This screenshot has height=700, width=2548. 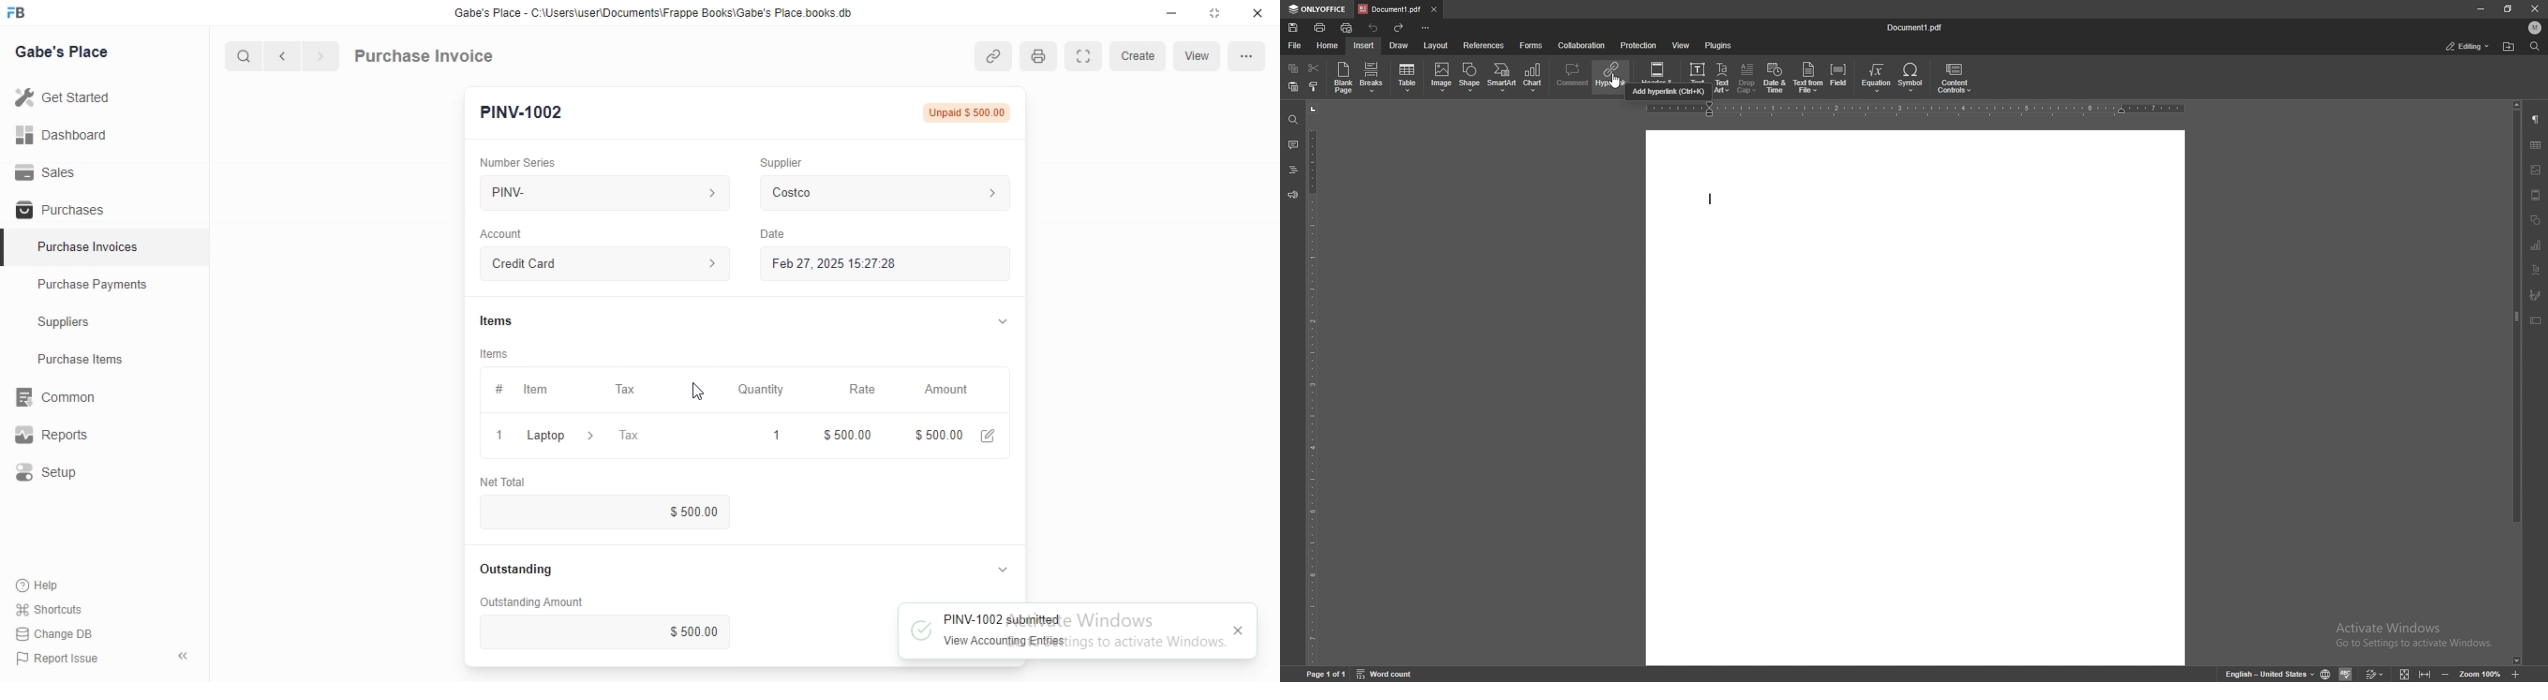 What do you see at coordinates (937, 390) in the screenshot?
I see `Amount` at bounding box center [937, 390].